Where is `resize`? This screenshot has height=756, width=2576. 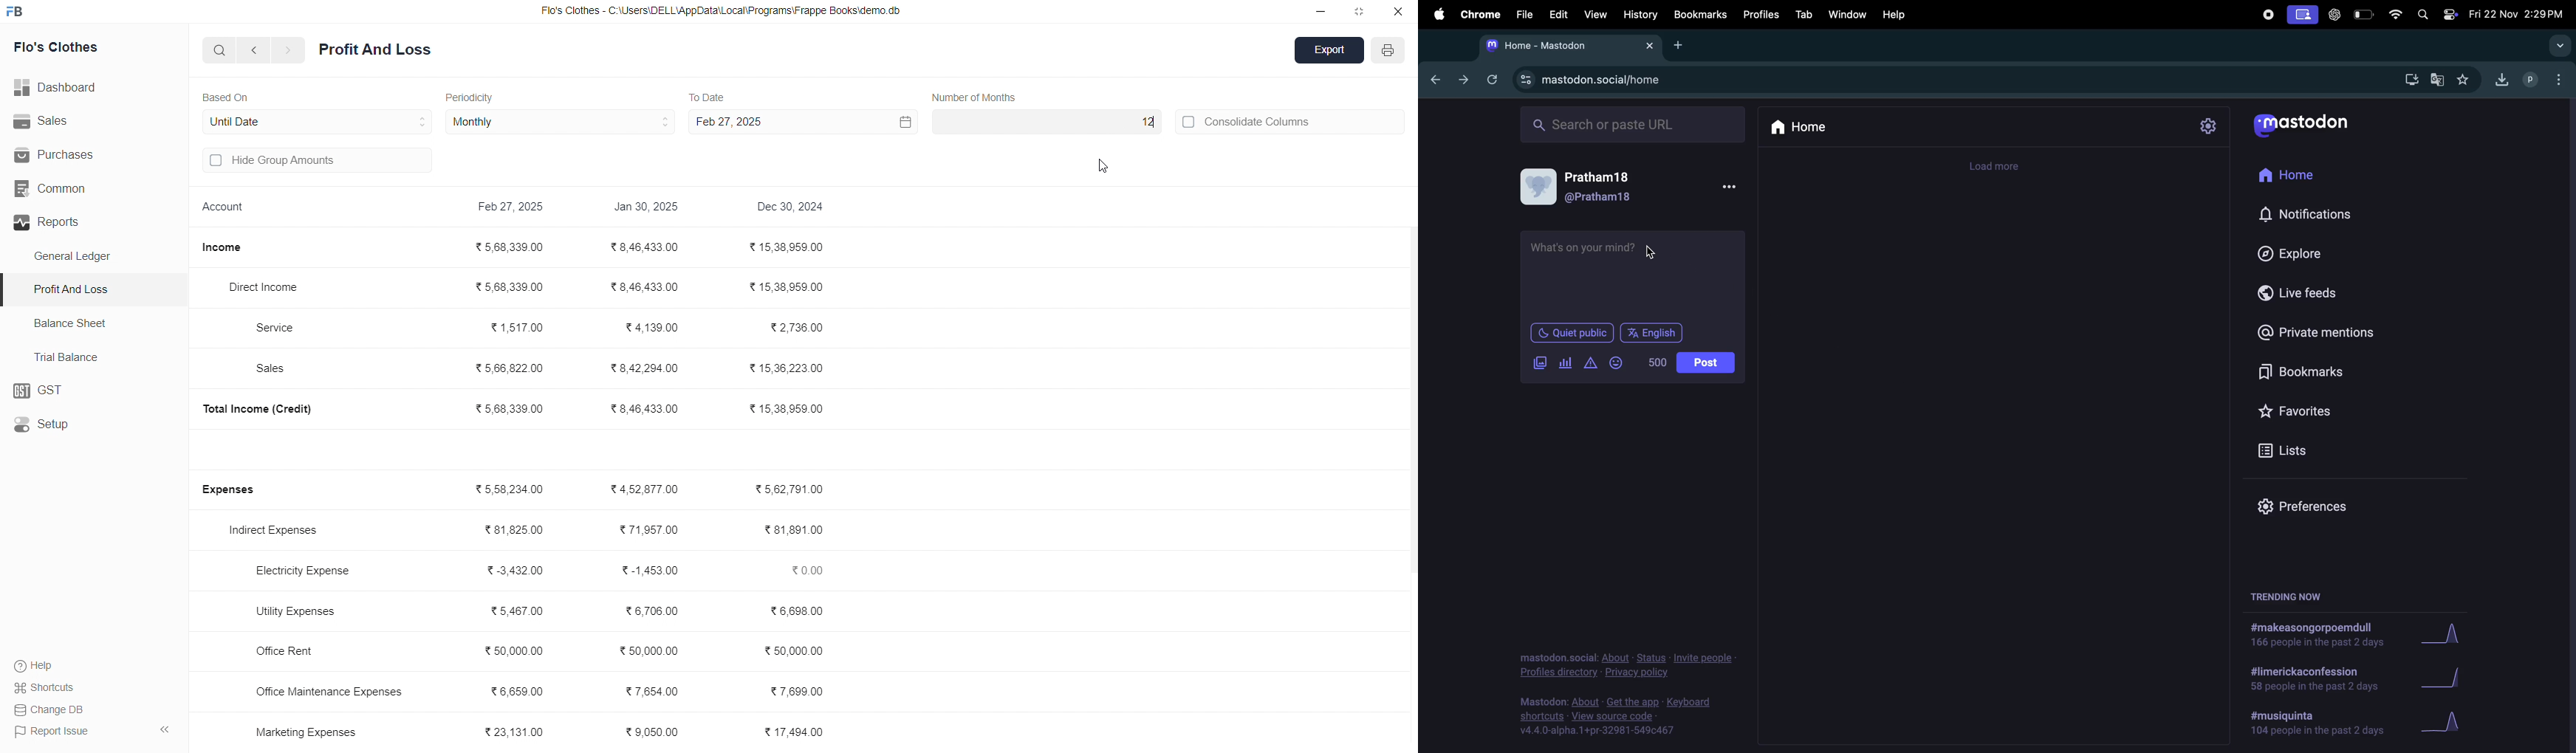 resize is located at coordinates (1359, 11).